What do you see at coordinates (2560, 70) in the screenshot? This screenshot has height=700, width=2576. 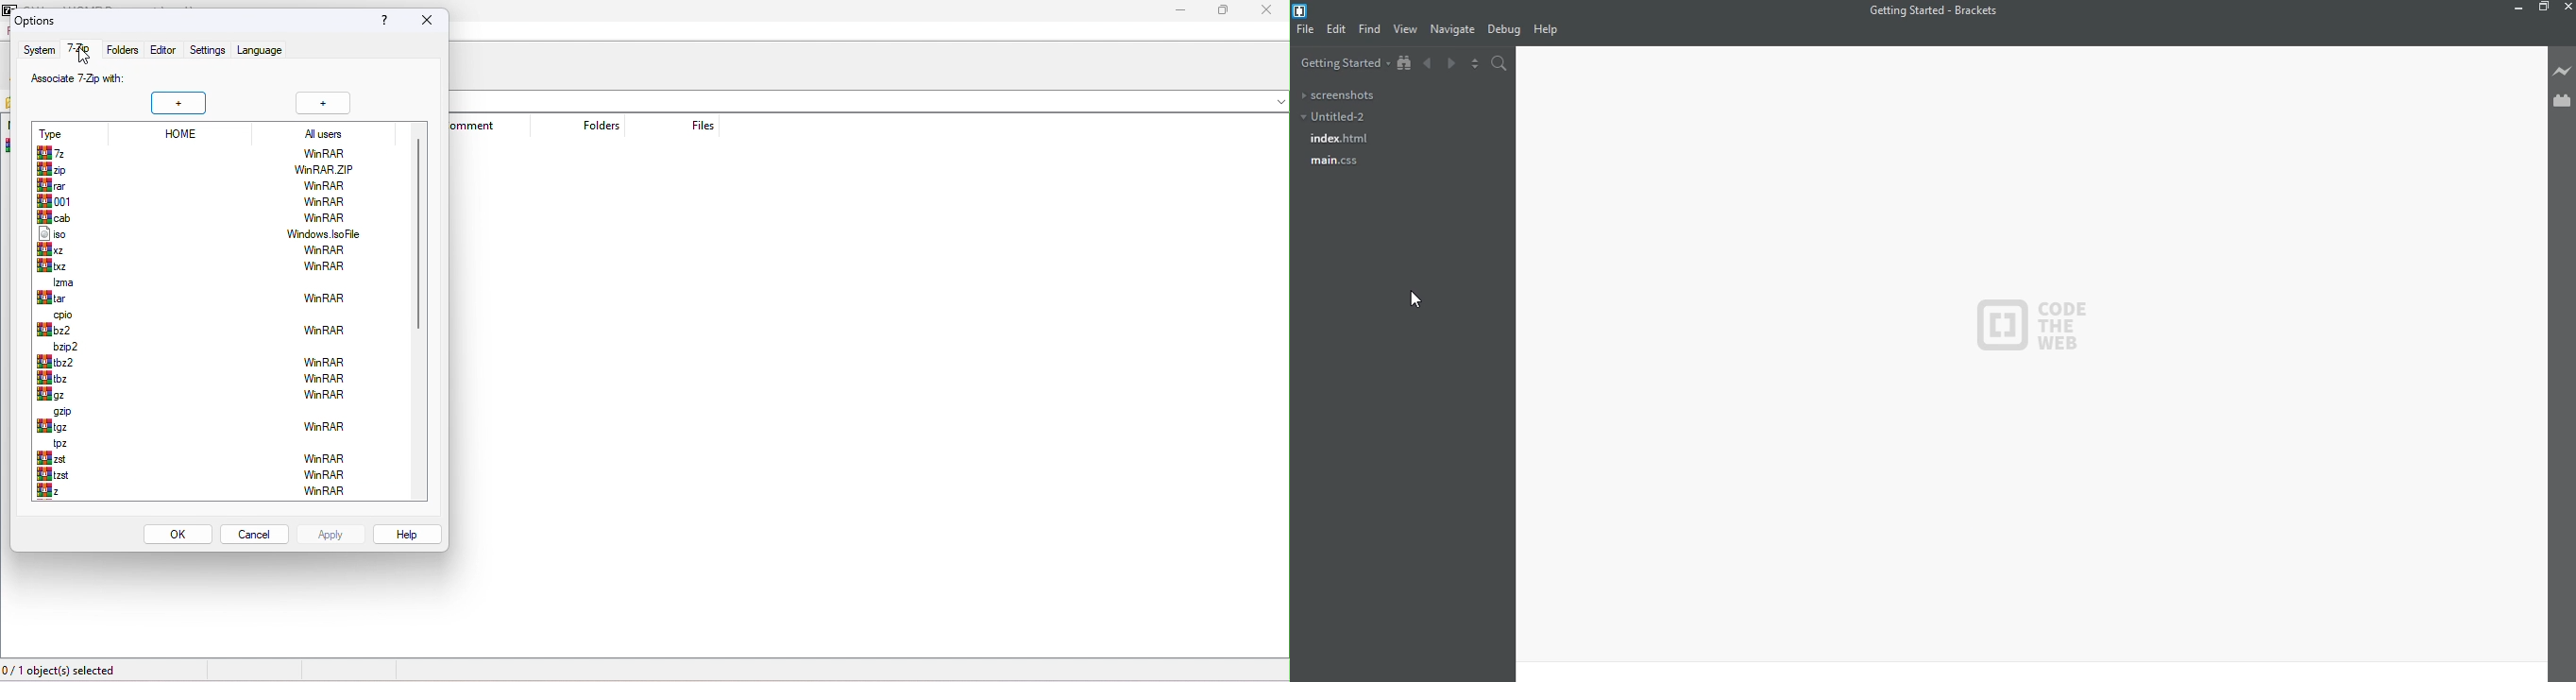 I see `live preview` at bounding box center [2560, 70].